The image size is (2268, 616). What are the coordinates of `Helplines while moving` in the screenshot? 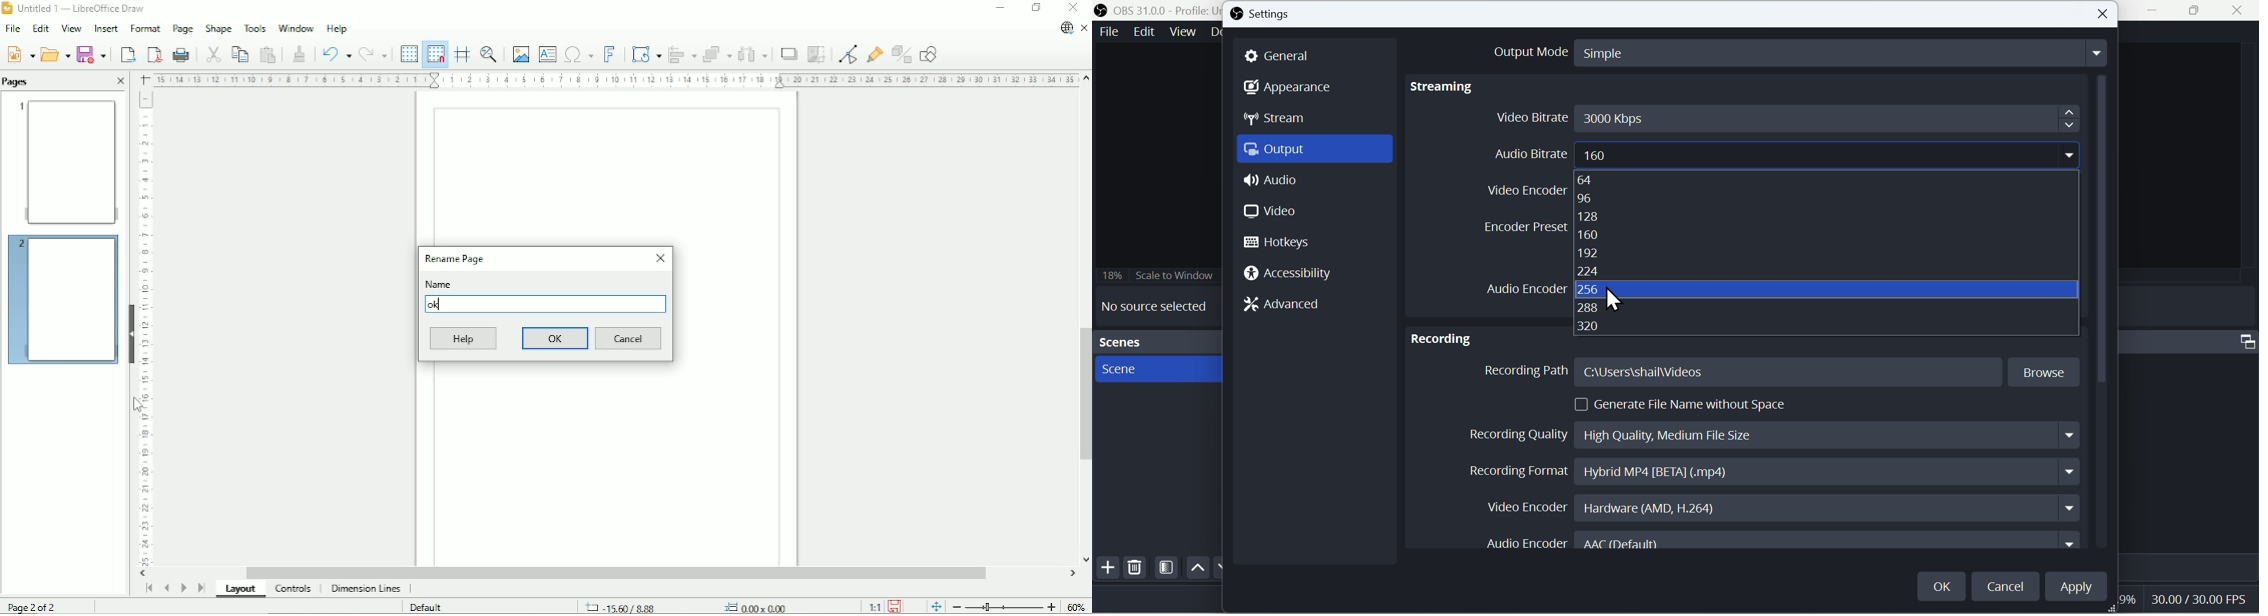 It's located at (462, 54).